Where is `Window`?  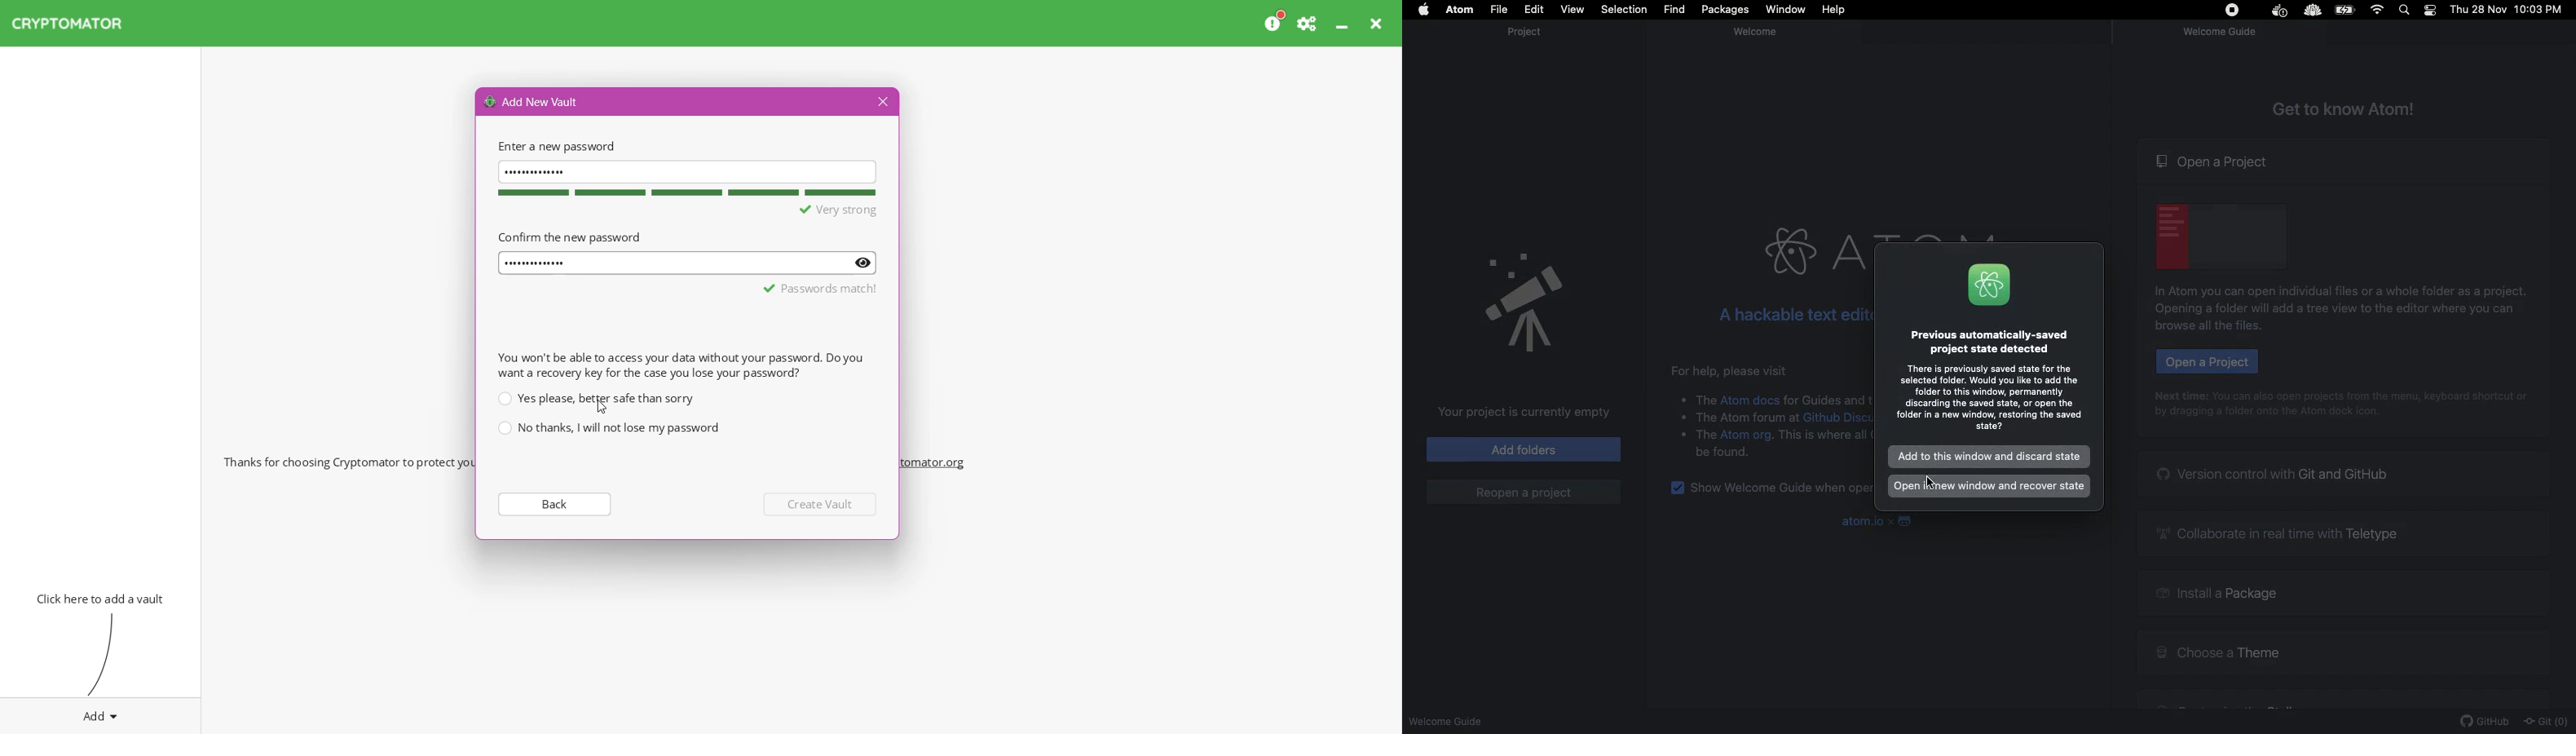 Window is located at coordinates (1786, 10).